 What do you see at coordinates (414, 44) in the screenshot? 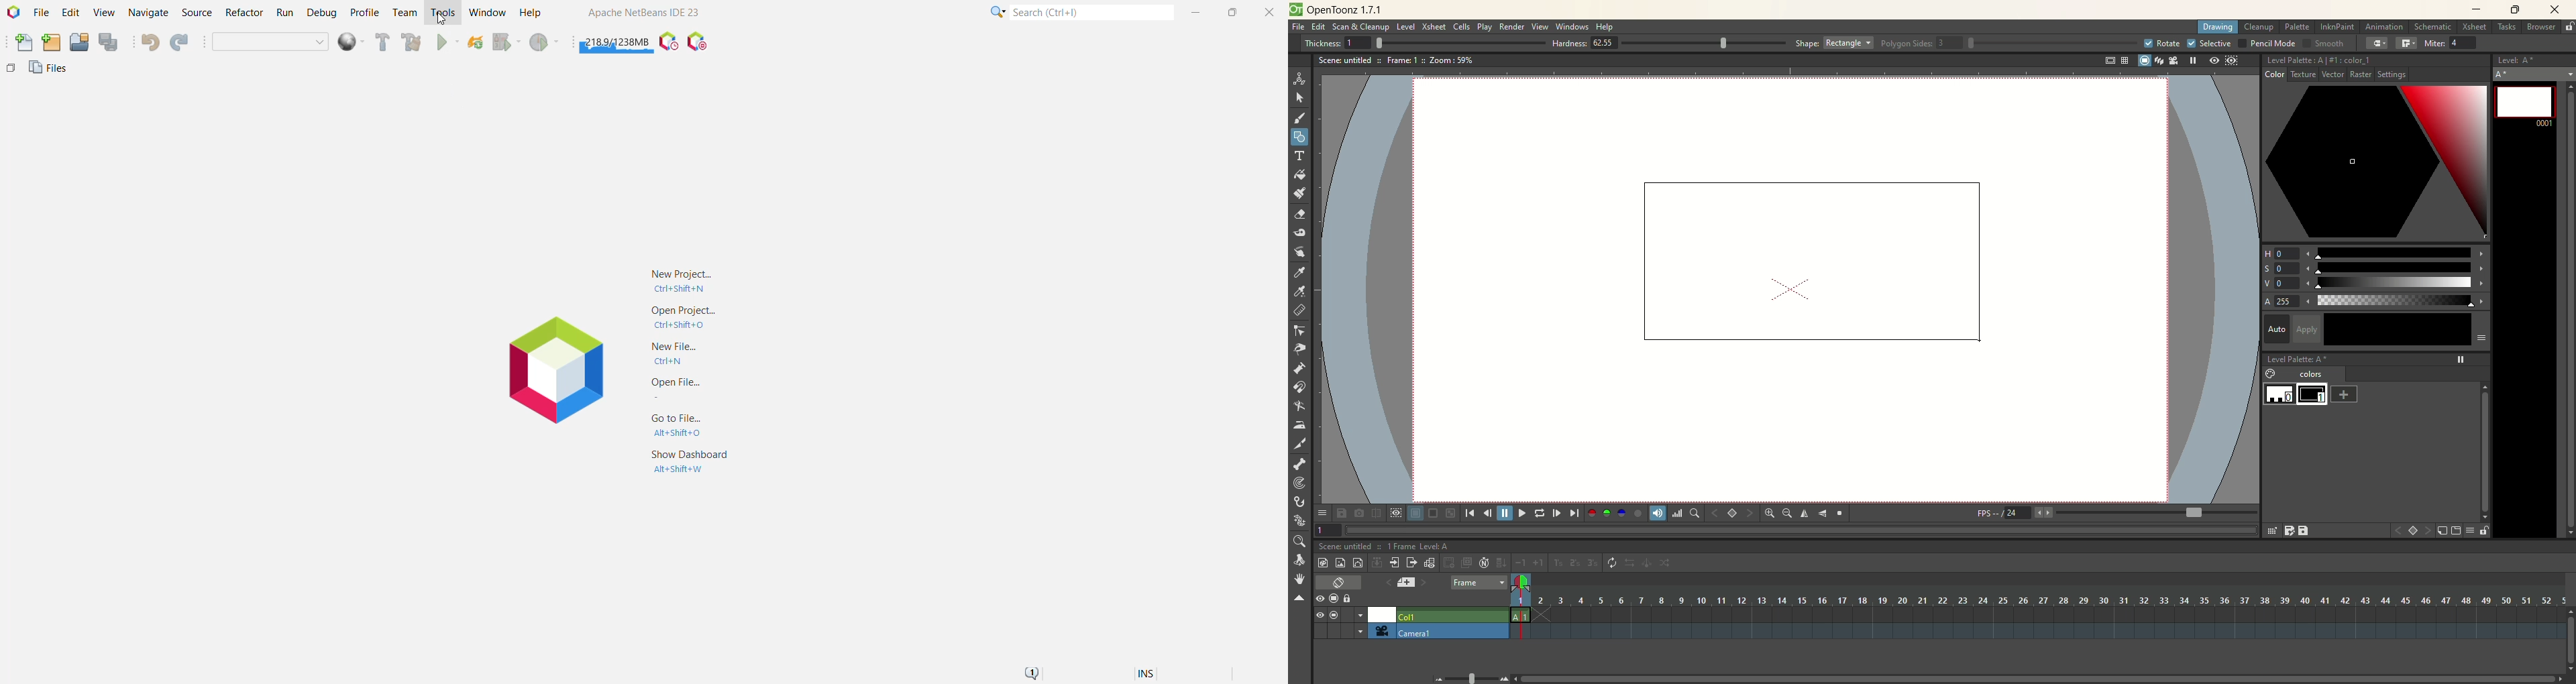
I see `Clean and Build Main Project` at bounding box center [414, 44].